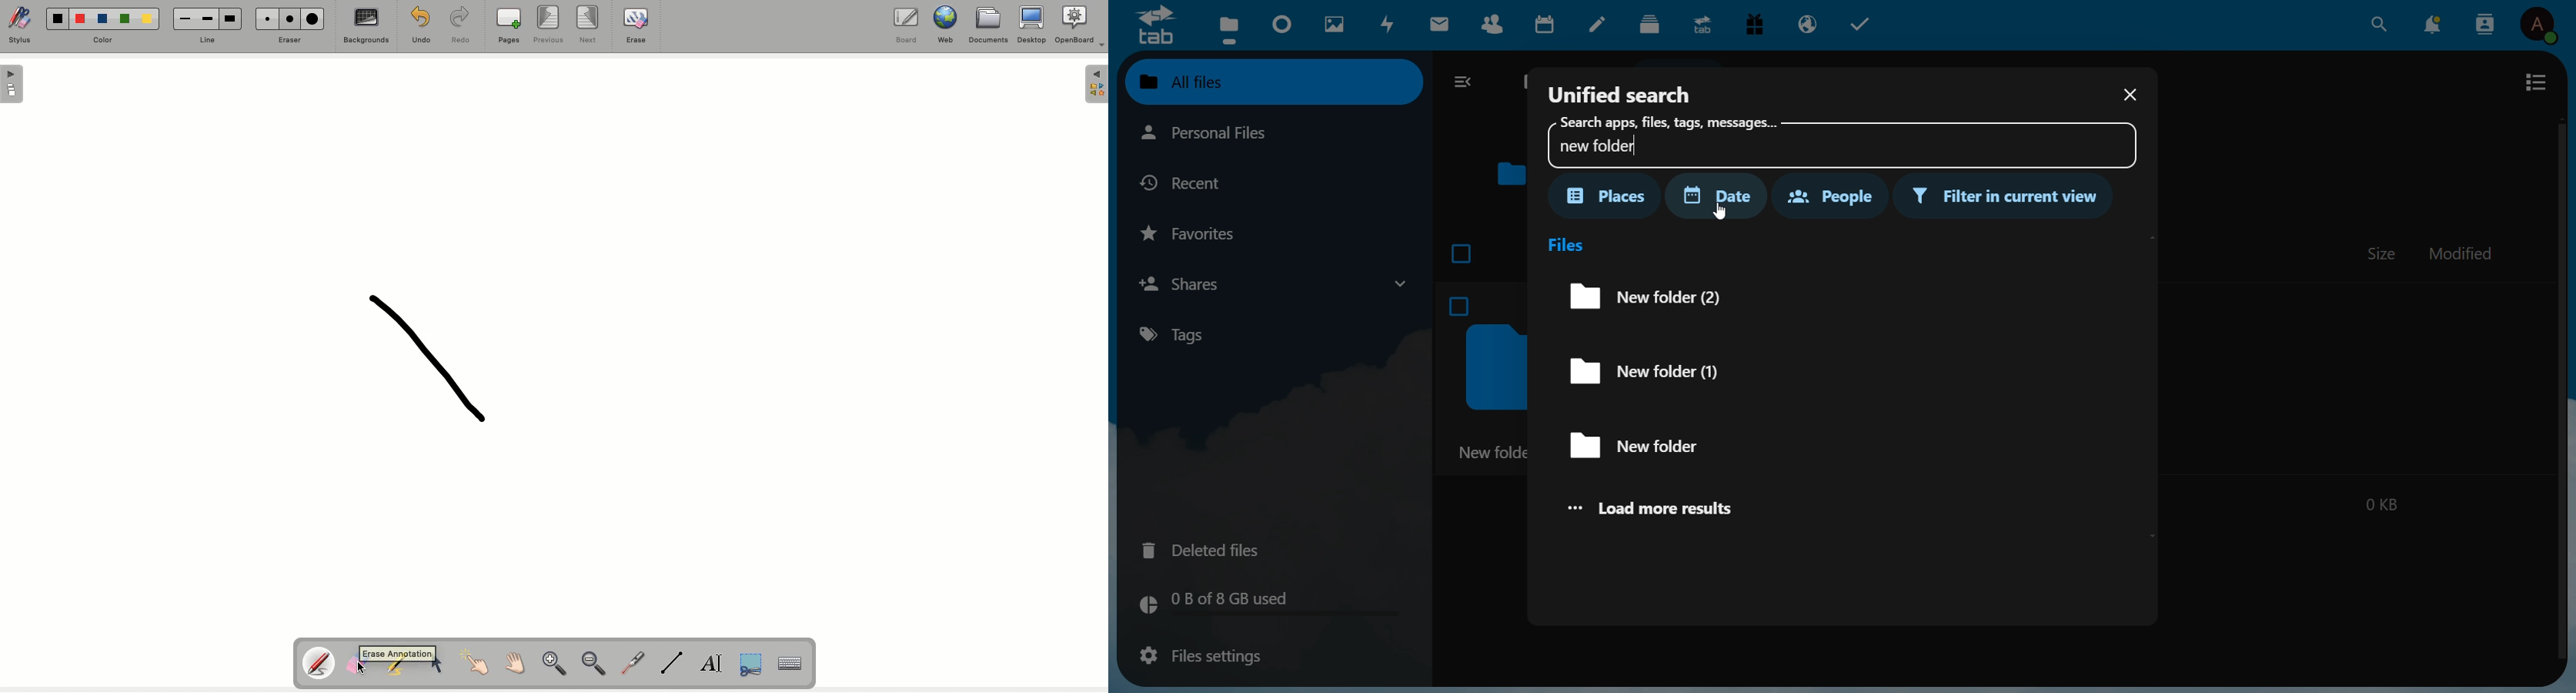 Image resolution: width=2576 pixels, height=700 pixels. Describe the element at coordinates (1494, 453) in the screenshot. I see `new folder` at that location.